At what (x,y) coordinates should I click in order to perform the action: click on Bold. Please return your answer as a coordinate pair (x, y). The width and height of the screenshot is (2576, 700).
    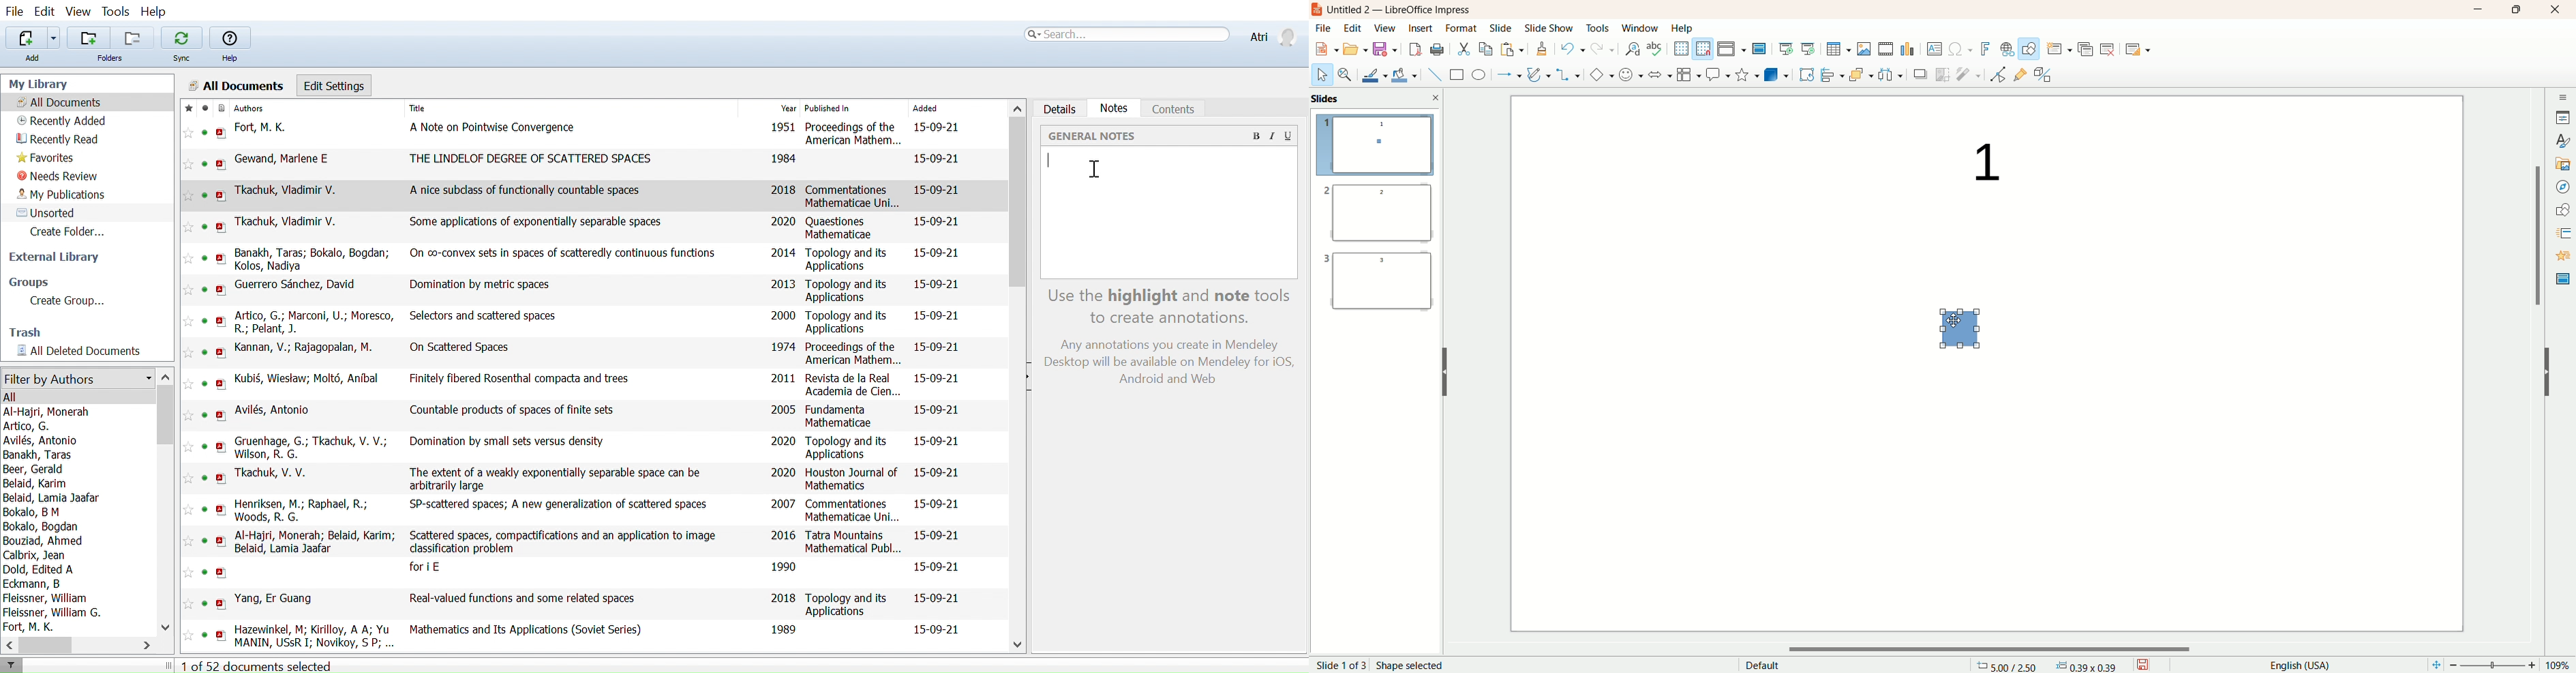
    Looking at the image, I should click on (1256, 137).